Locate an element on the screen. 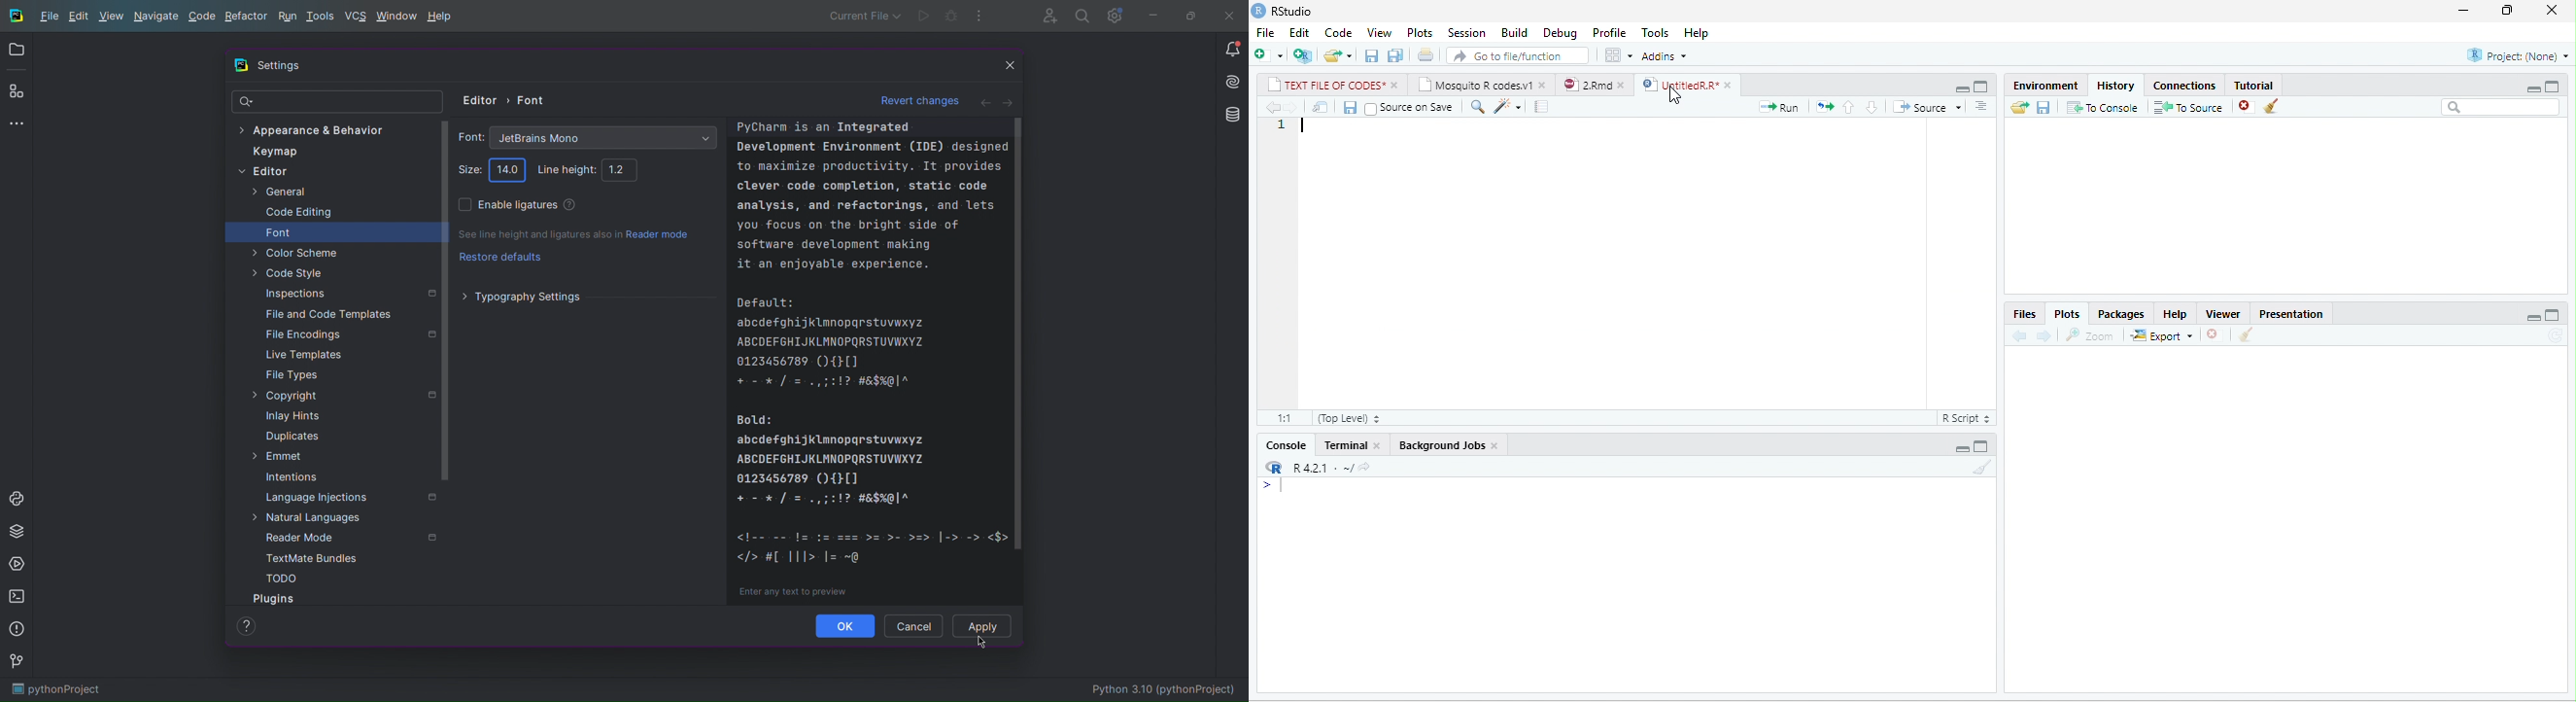 This screenshot has width=2576, height=728. cursor is located at coordinates (1674, 95).